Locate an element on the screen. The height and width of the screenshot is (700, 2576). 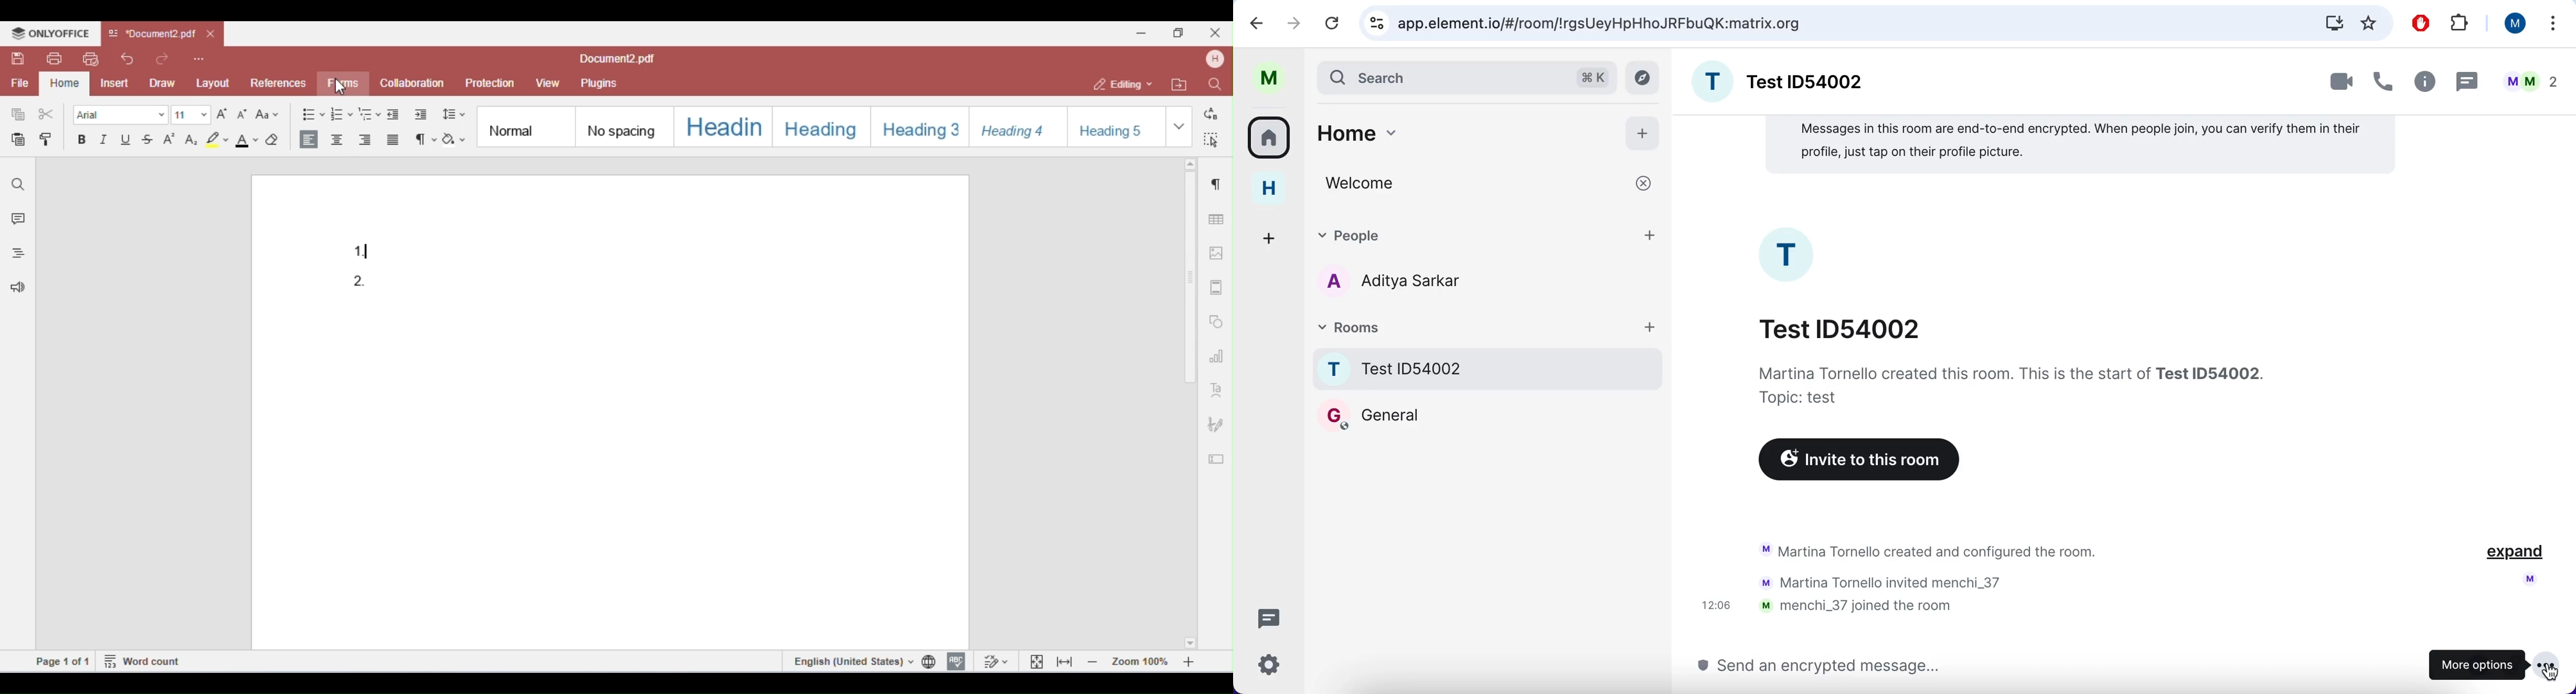
ad block is located at coordinates (2420, 22).